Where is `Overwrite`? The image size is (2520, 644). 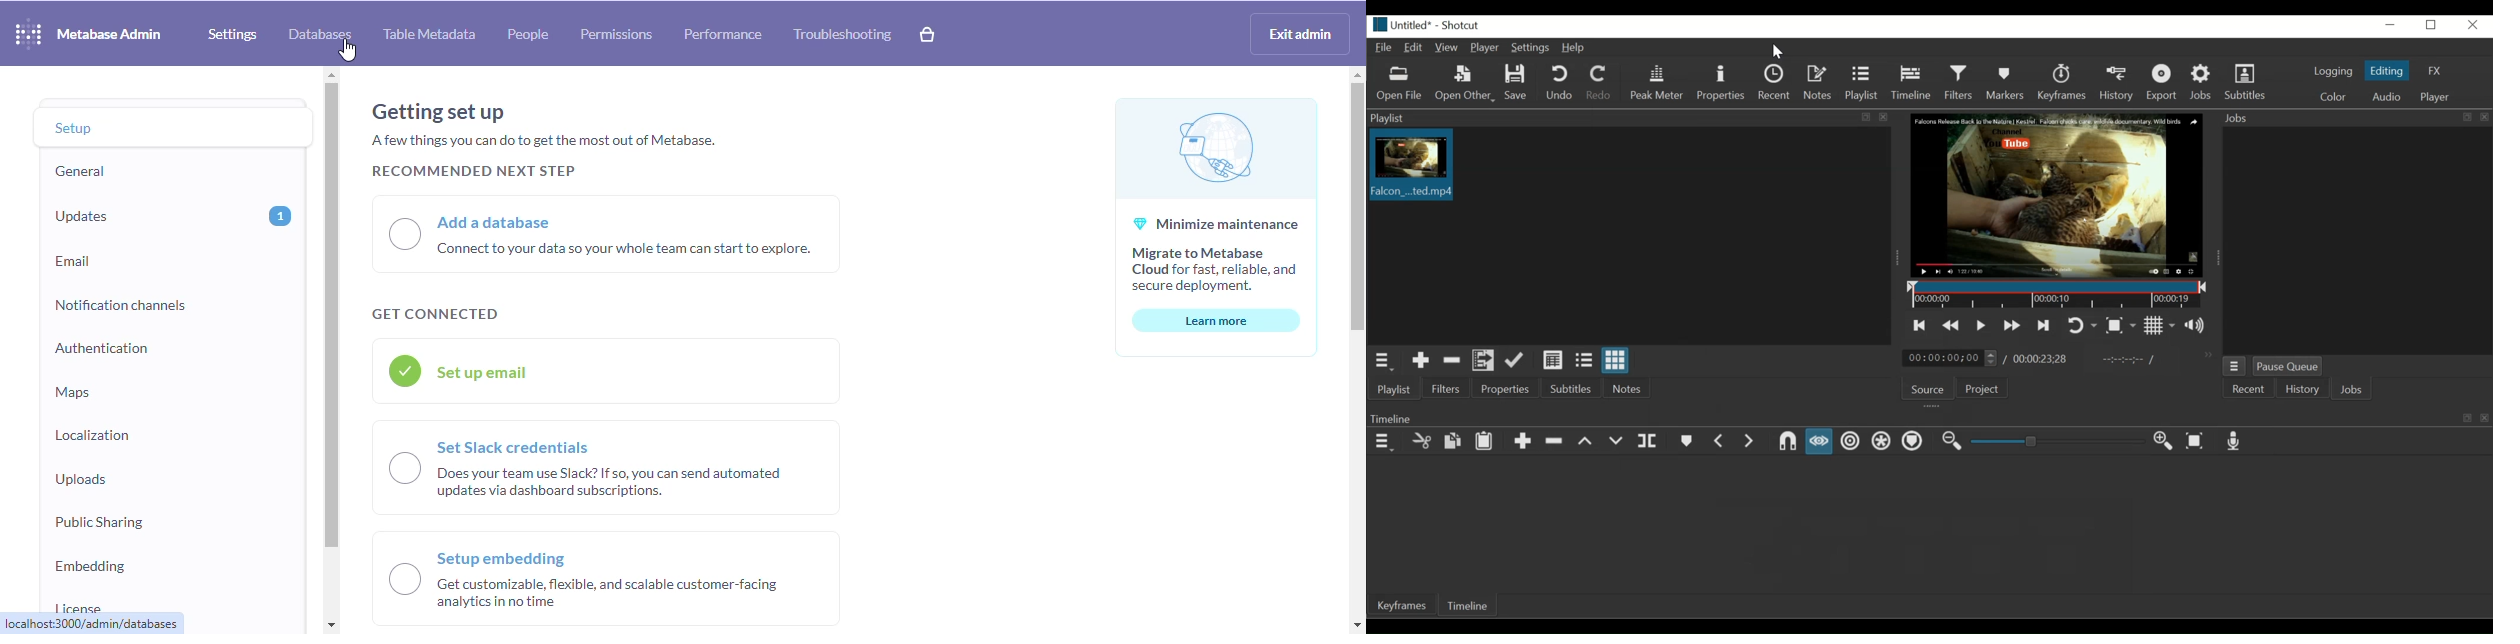 Overwrite is located at coordinates (1615, 440).